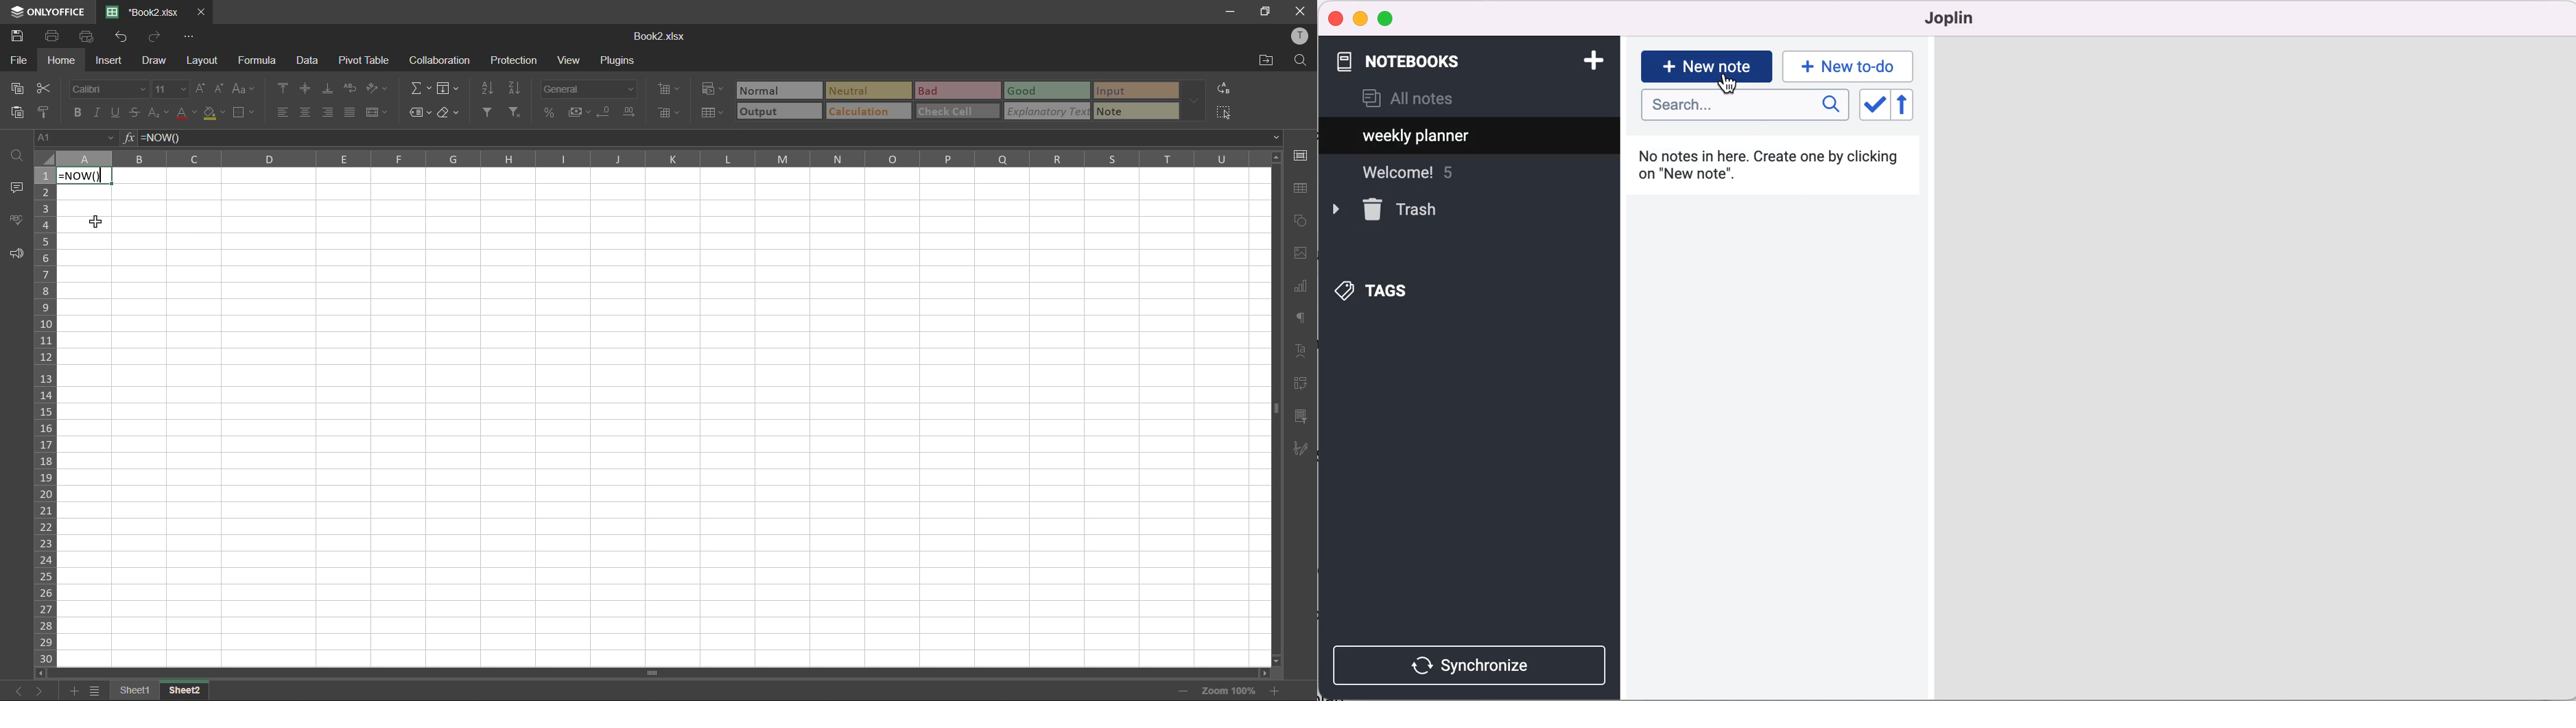  Describe the element at coordinates (1846, 66) in the screenshot. I see `new to-do` at that location.